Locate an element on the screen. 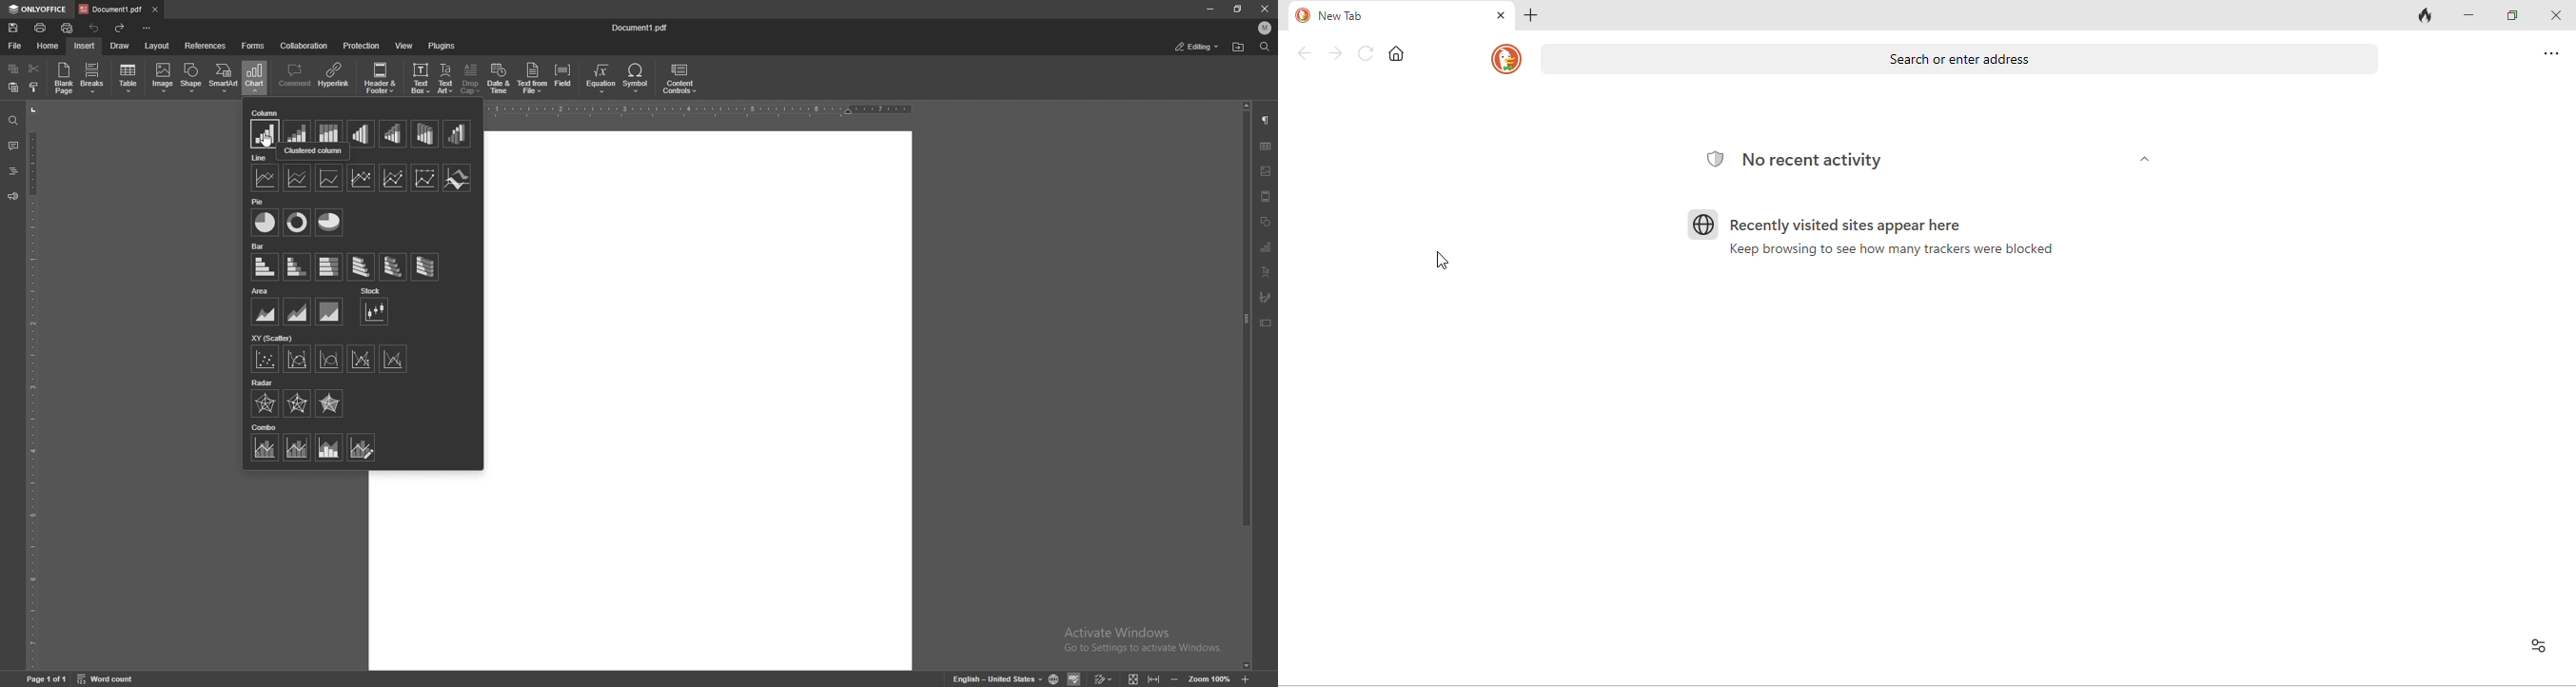 Image resolution: width=2576 pixels, height=700 pixels. text art is located at coordinates (1266, 272).